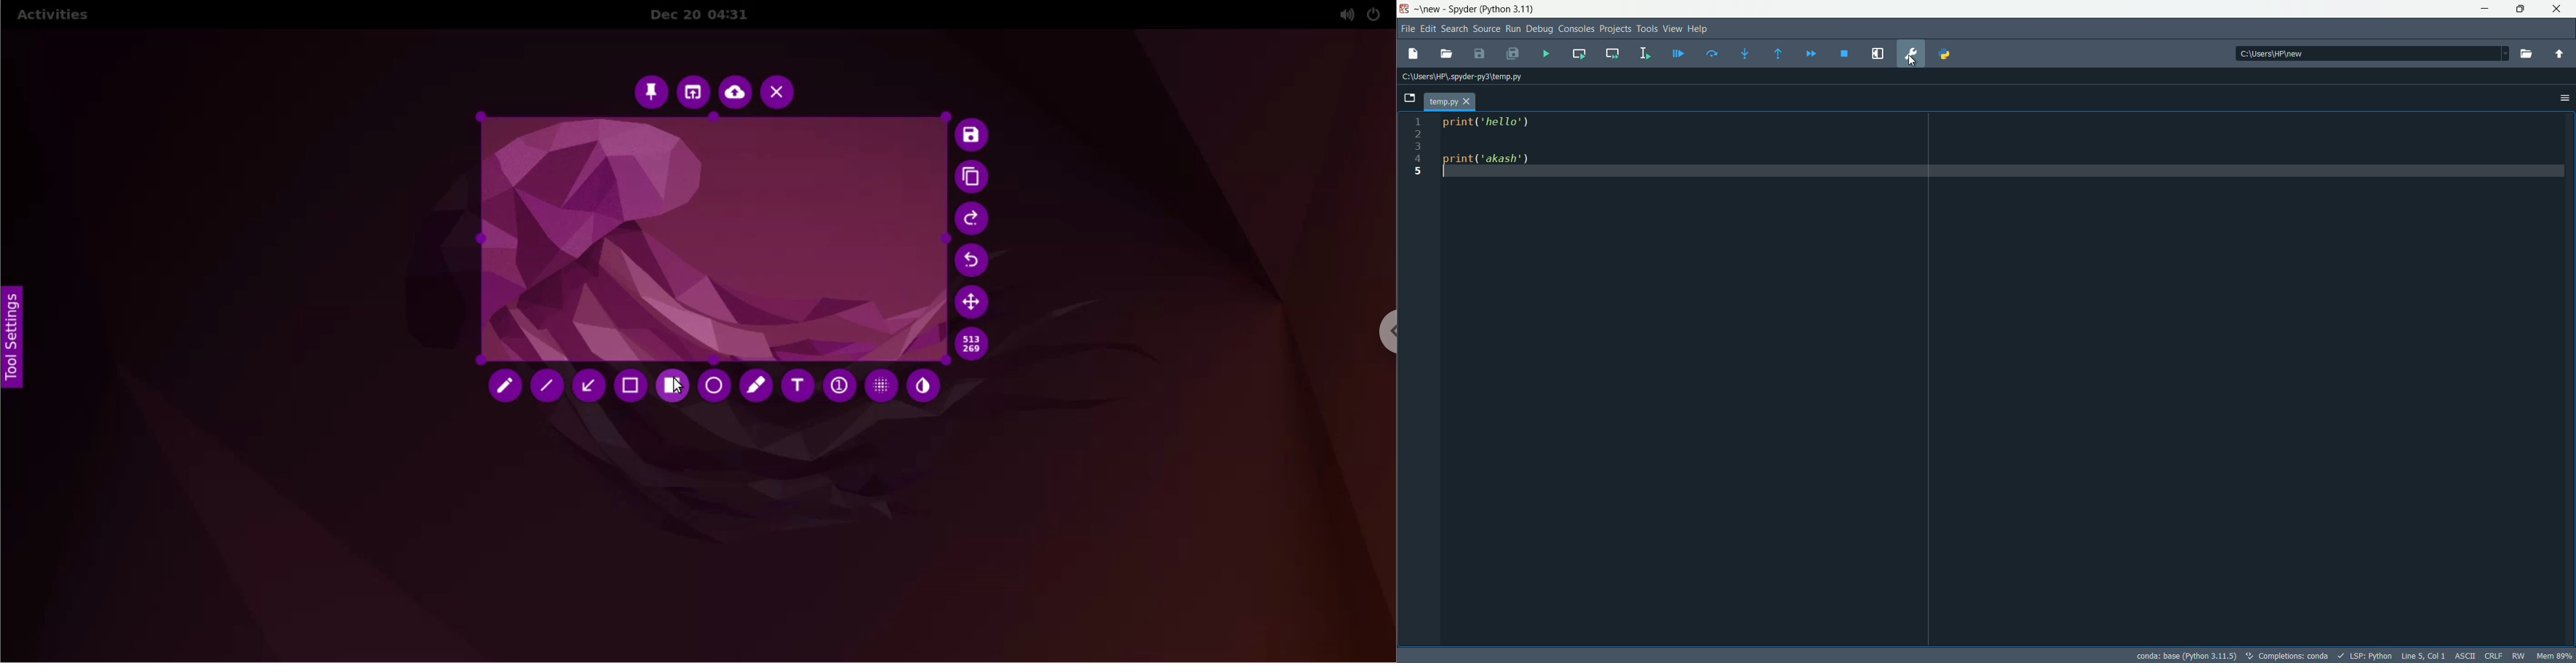 The image size is (2576, 672). Describe the element at coordinates (972, 220) in the screenshot. I see `redo` at that location.